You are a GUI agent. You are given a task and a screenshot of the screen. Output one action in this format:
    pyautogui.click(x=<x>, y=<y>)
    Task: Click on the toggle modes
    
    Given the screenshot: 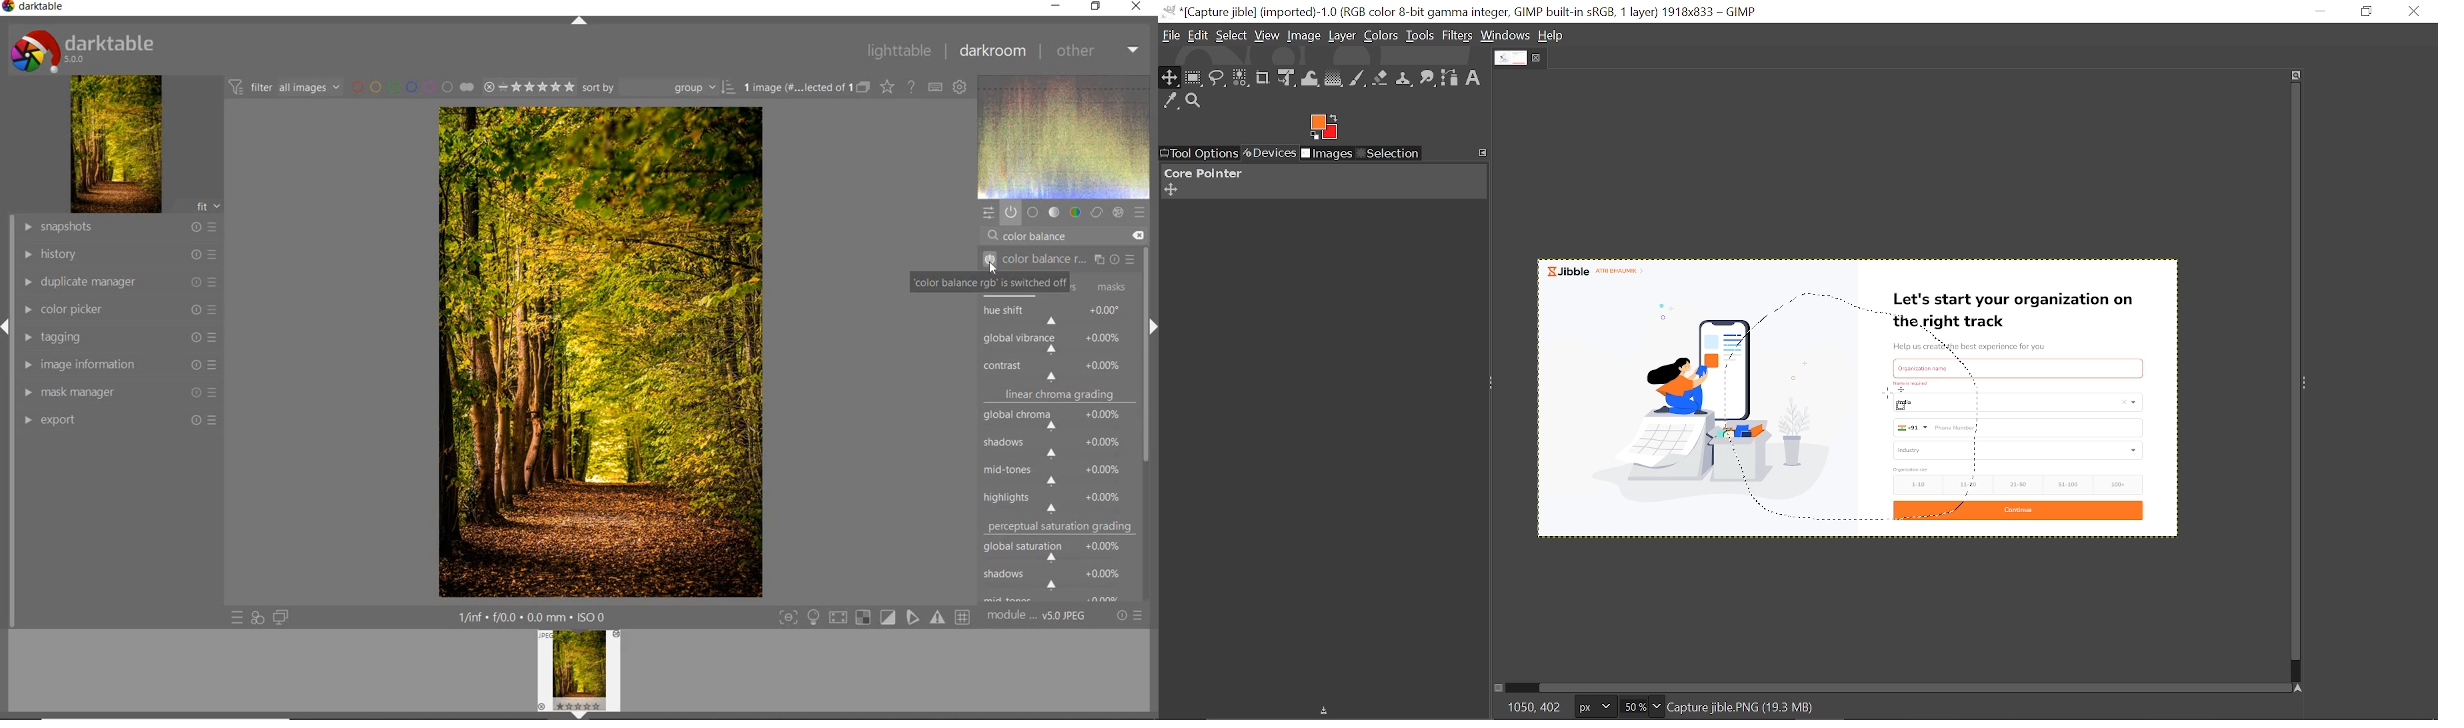 What is the action you would take?
    pyautogui.click(x=872, y=617)
    